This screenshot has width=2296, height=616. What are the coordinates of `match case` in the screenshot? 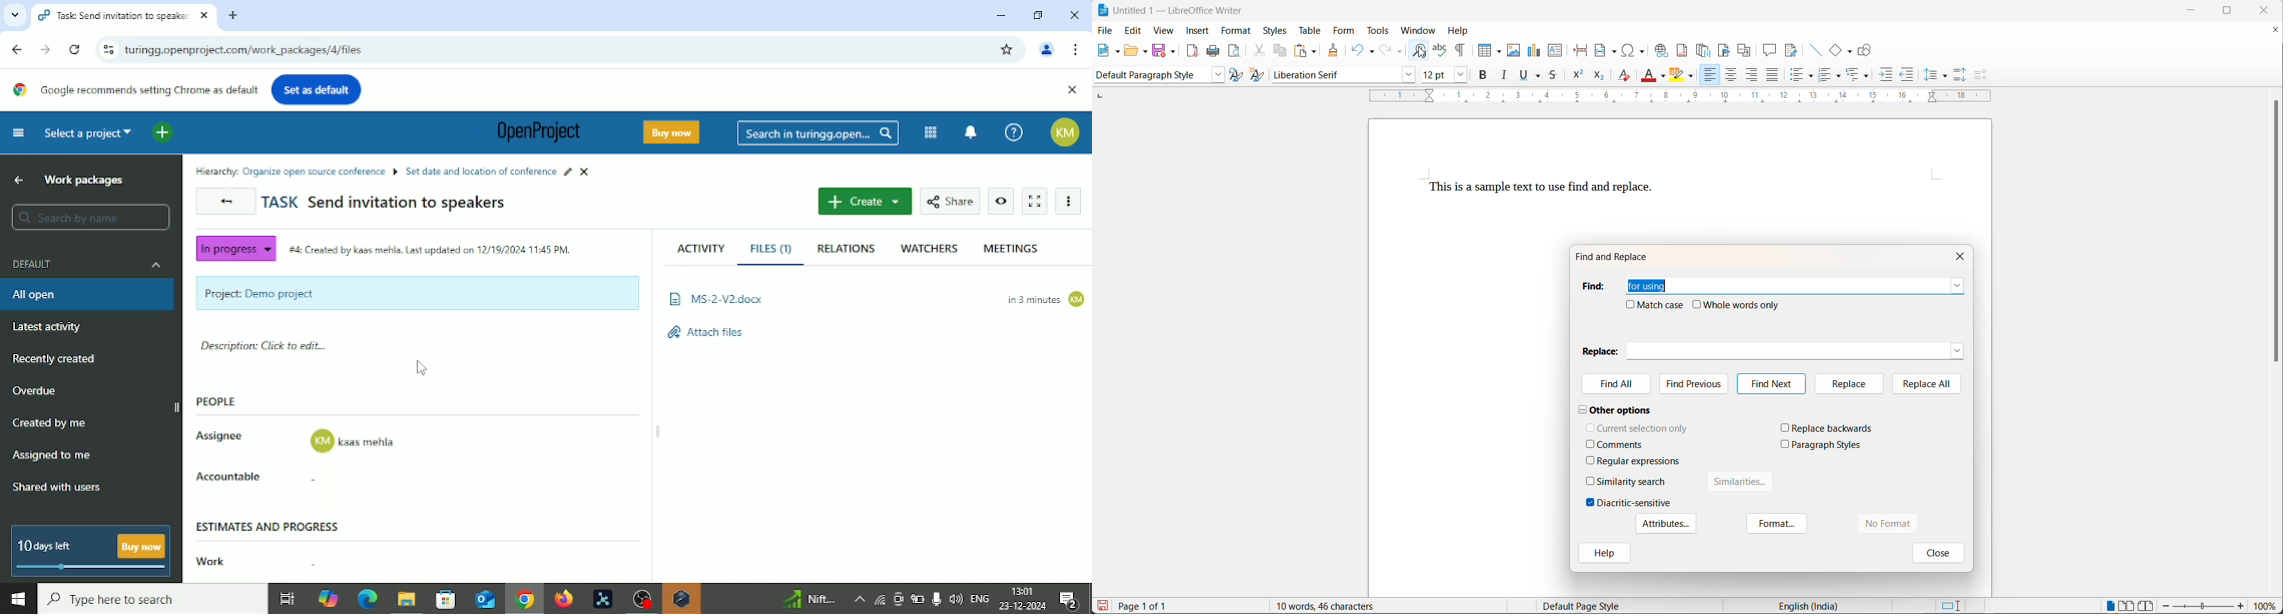 It's located at (1662, 304).